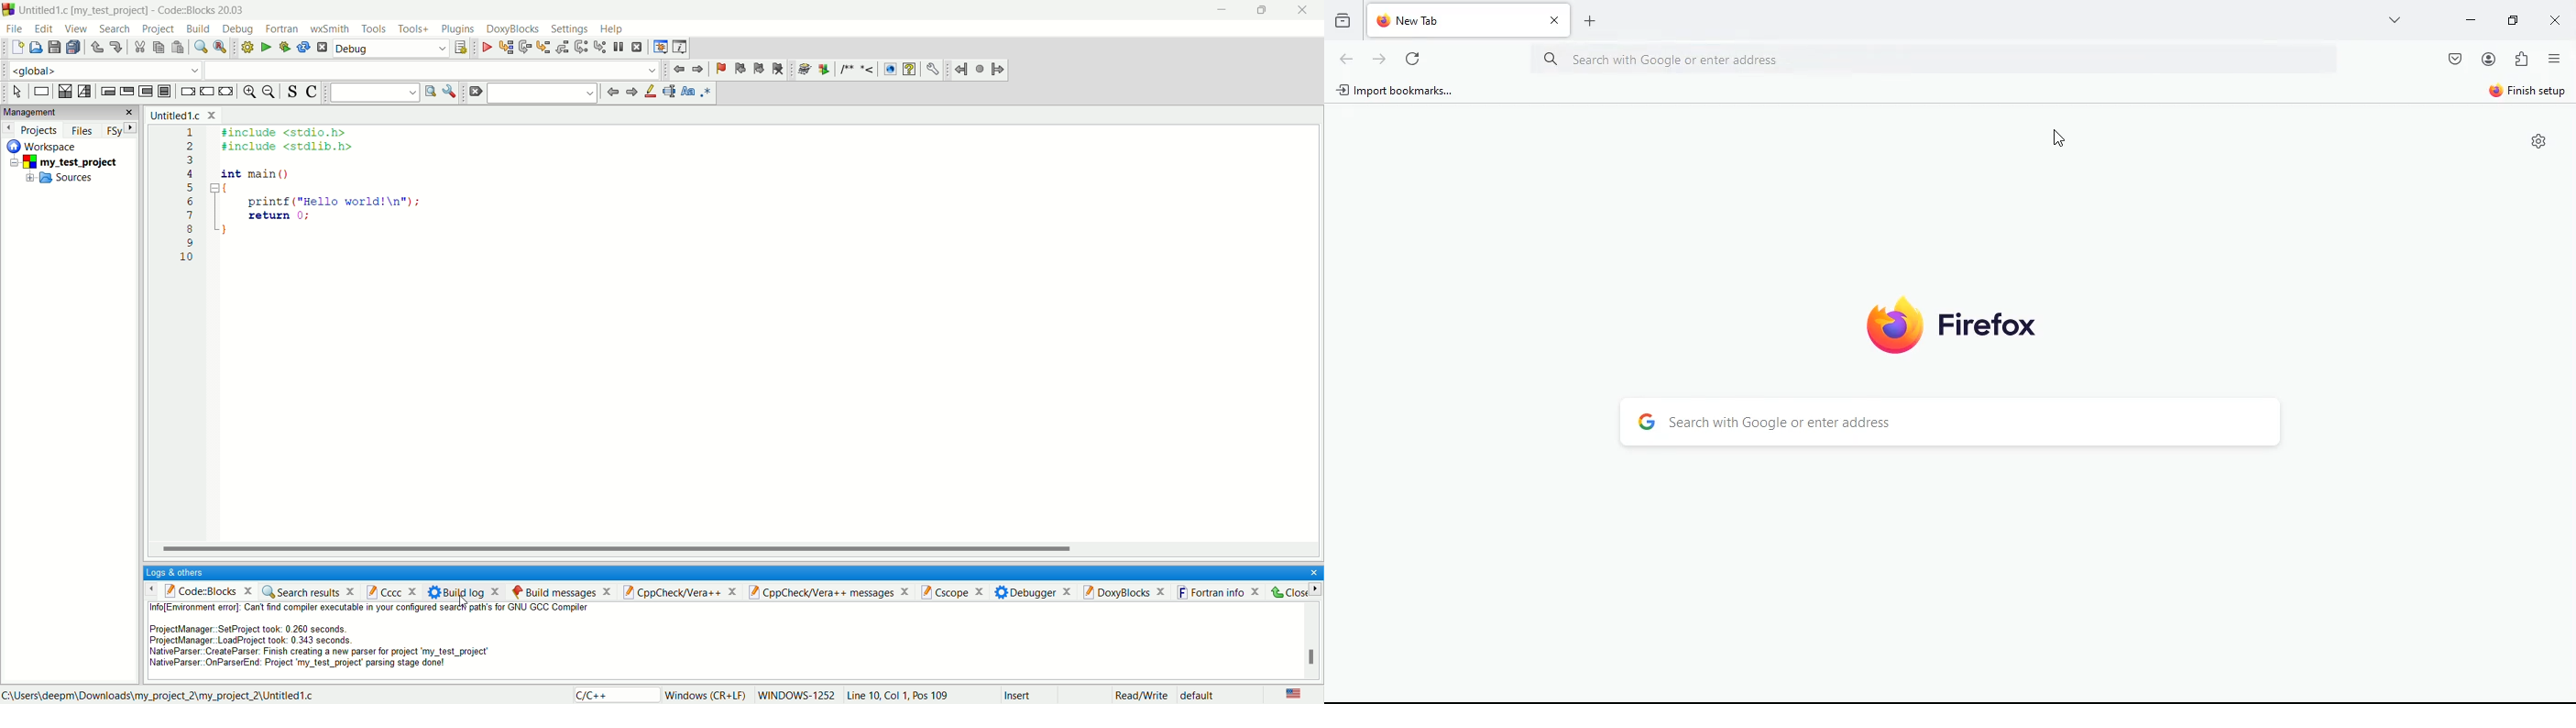 This screenshot has width=2576, height=728. What do you see at coordinates (736, 549) in the screenshot?
I see `horizontal scroll bar` at bounding box center [736, 549].